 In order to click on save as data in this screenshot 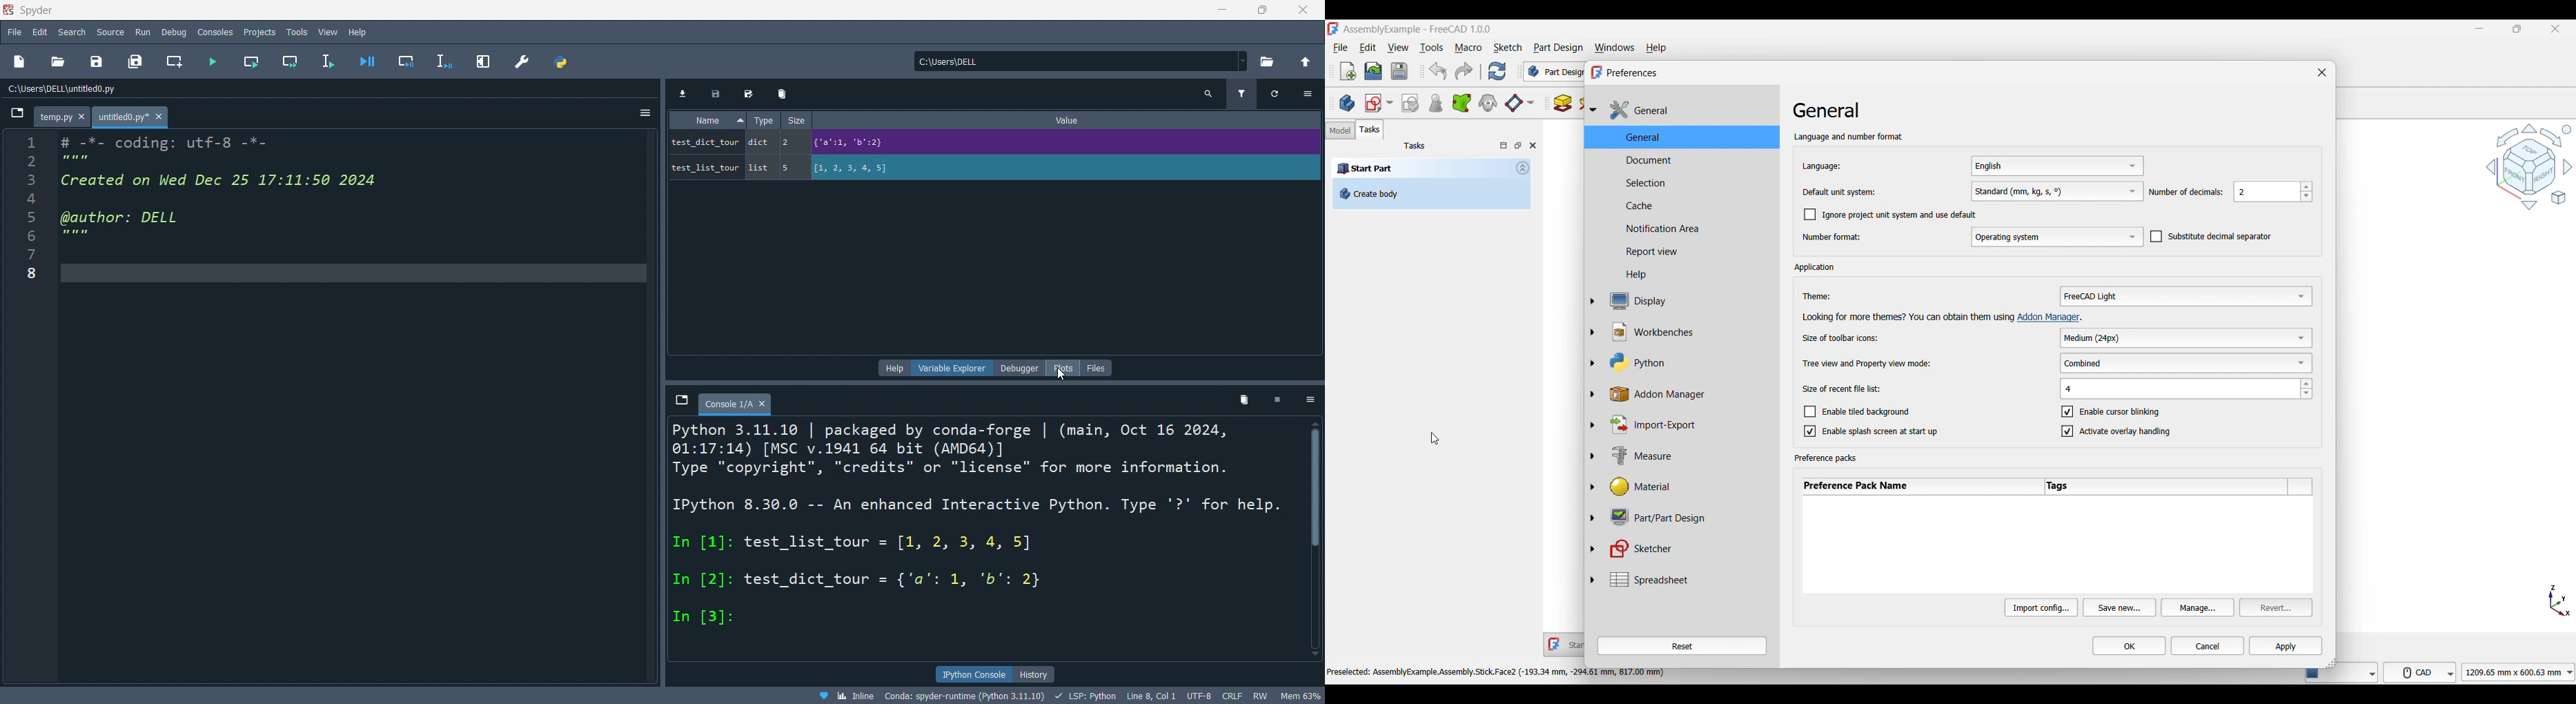, I will do `click(751, 92)`.